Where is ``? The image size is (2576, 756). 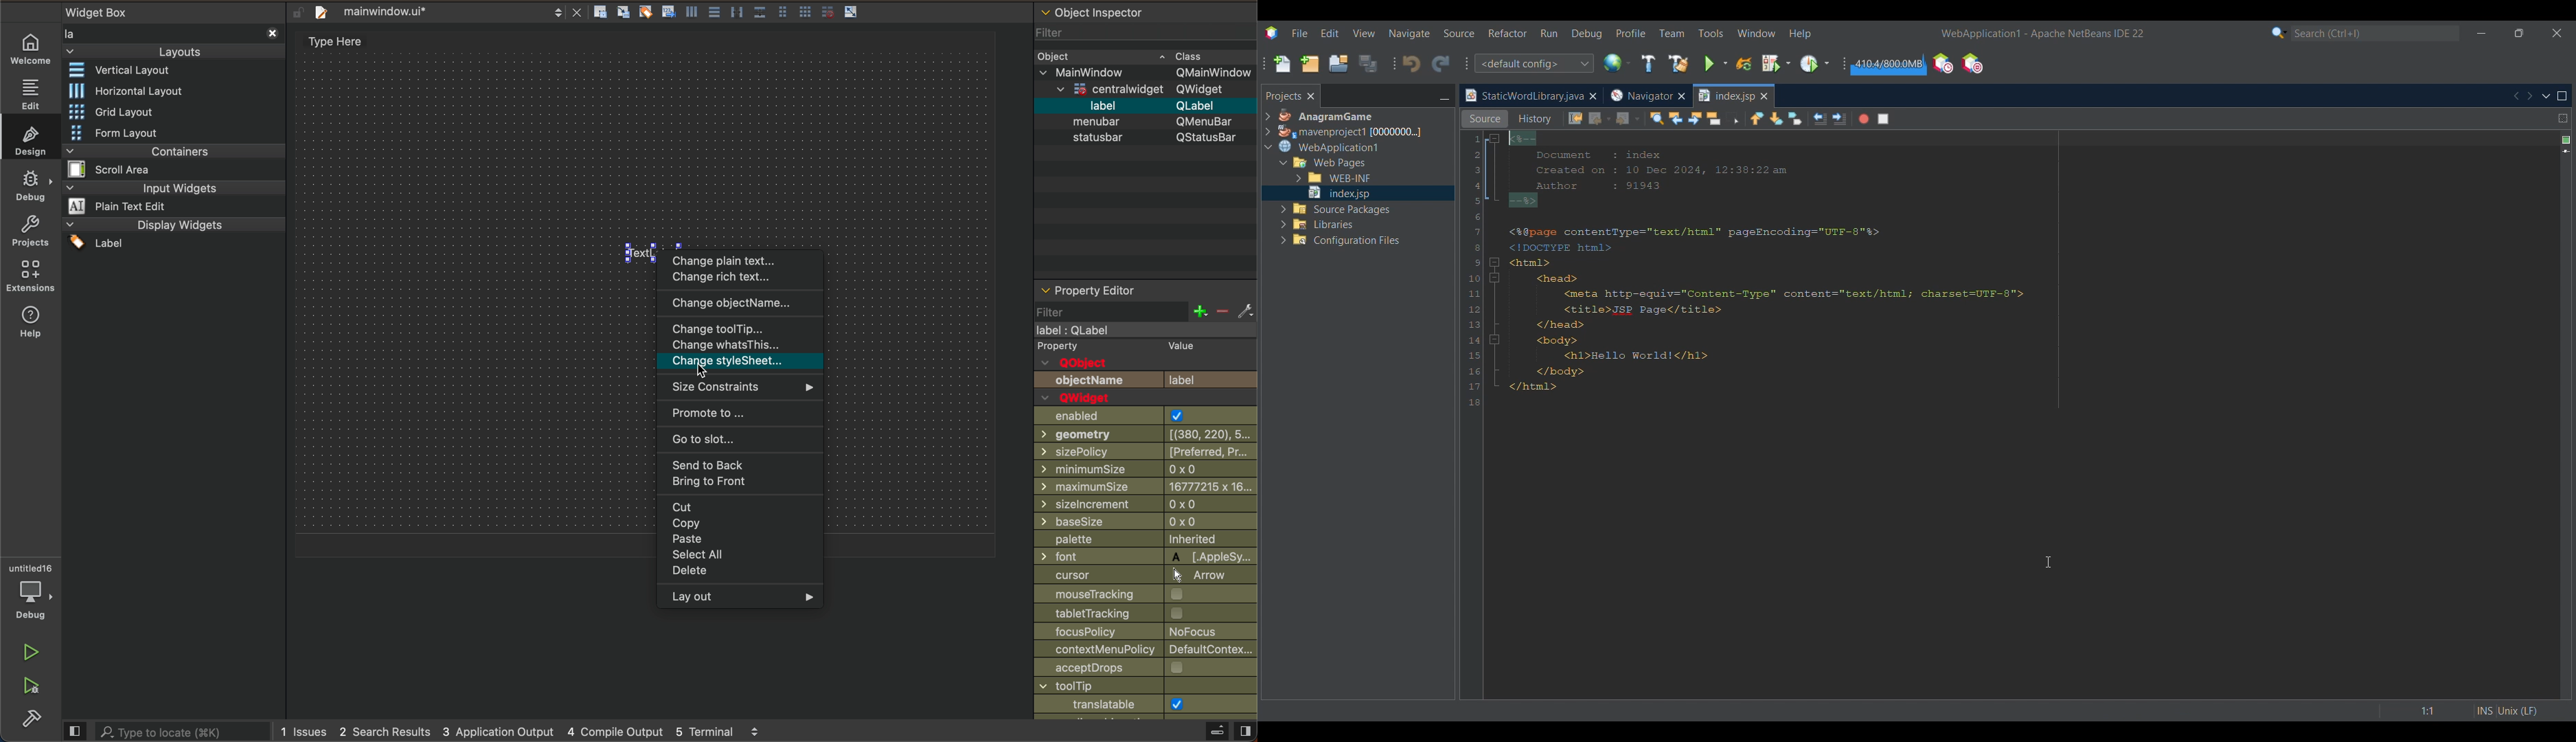
 is located at coordinates (1146, 595).